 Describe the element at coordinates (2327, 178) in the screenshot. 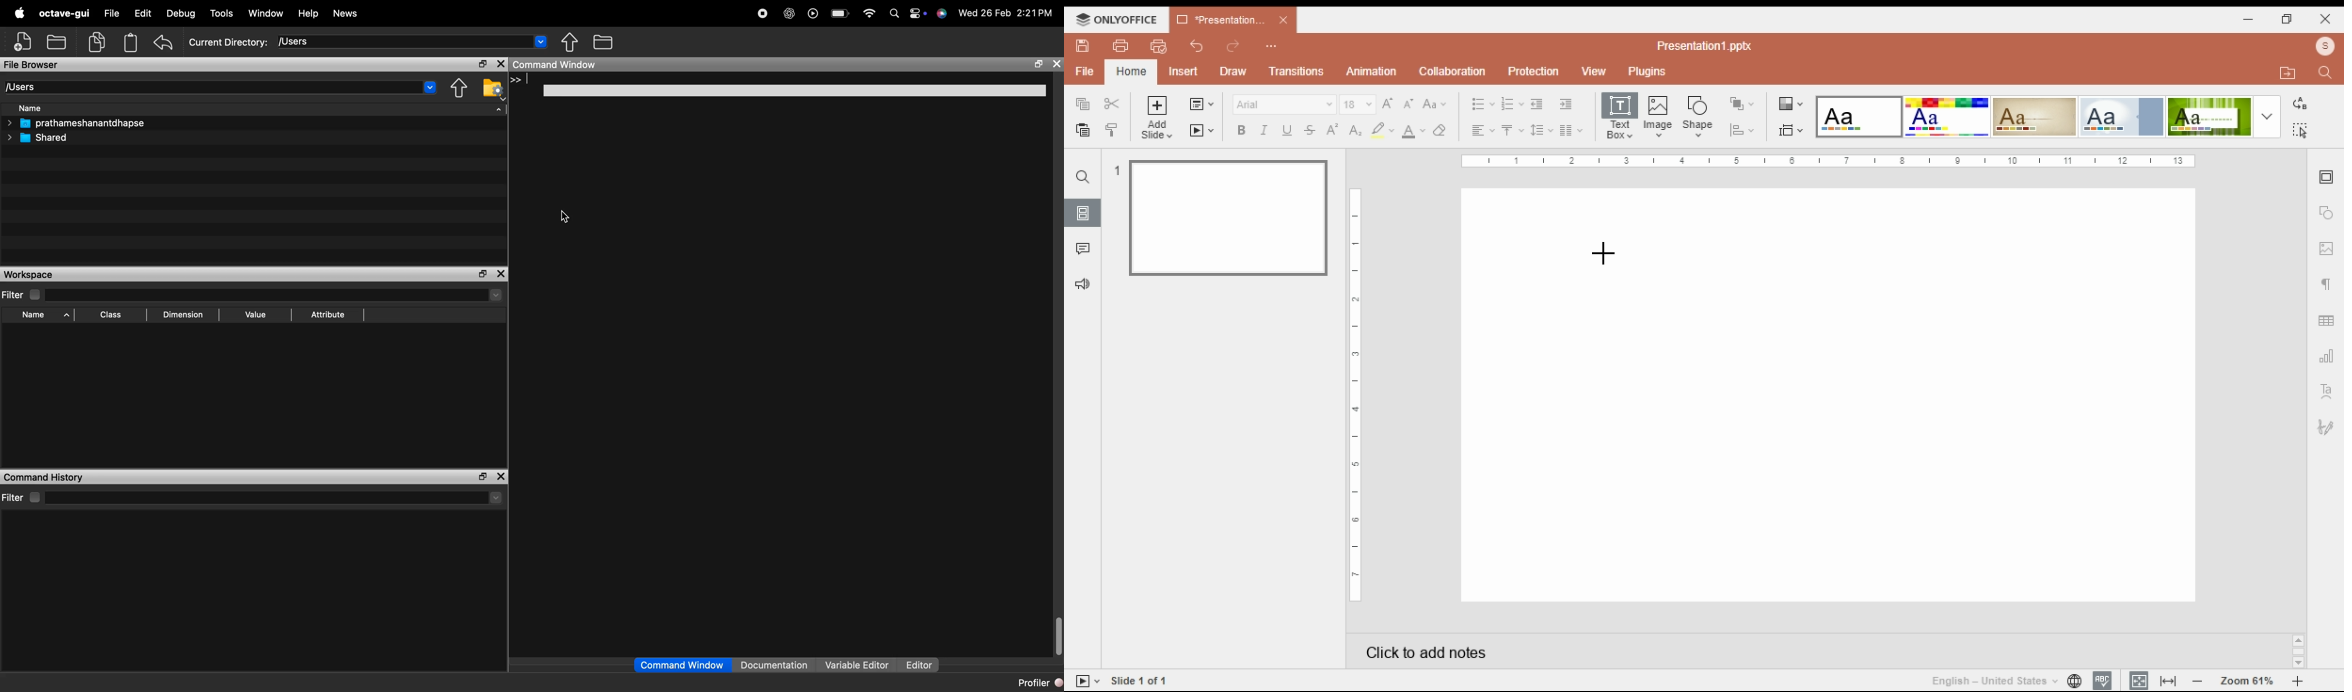

I see `slide settings` at that location.